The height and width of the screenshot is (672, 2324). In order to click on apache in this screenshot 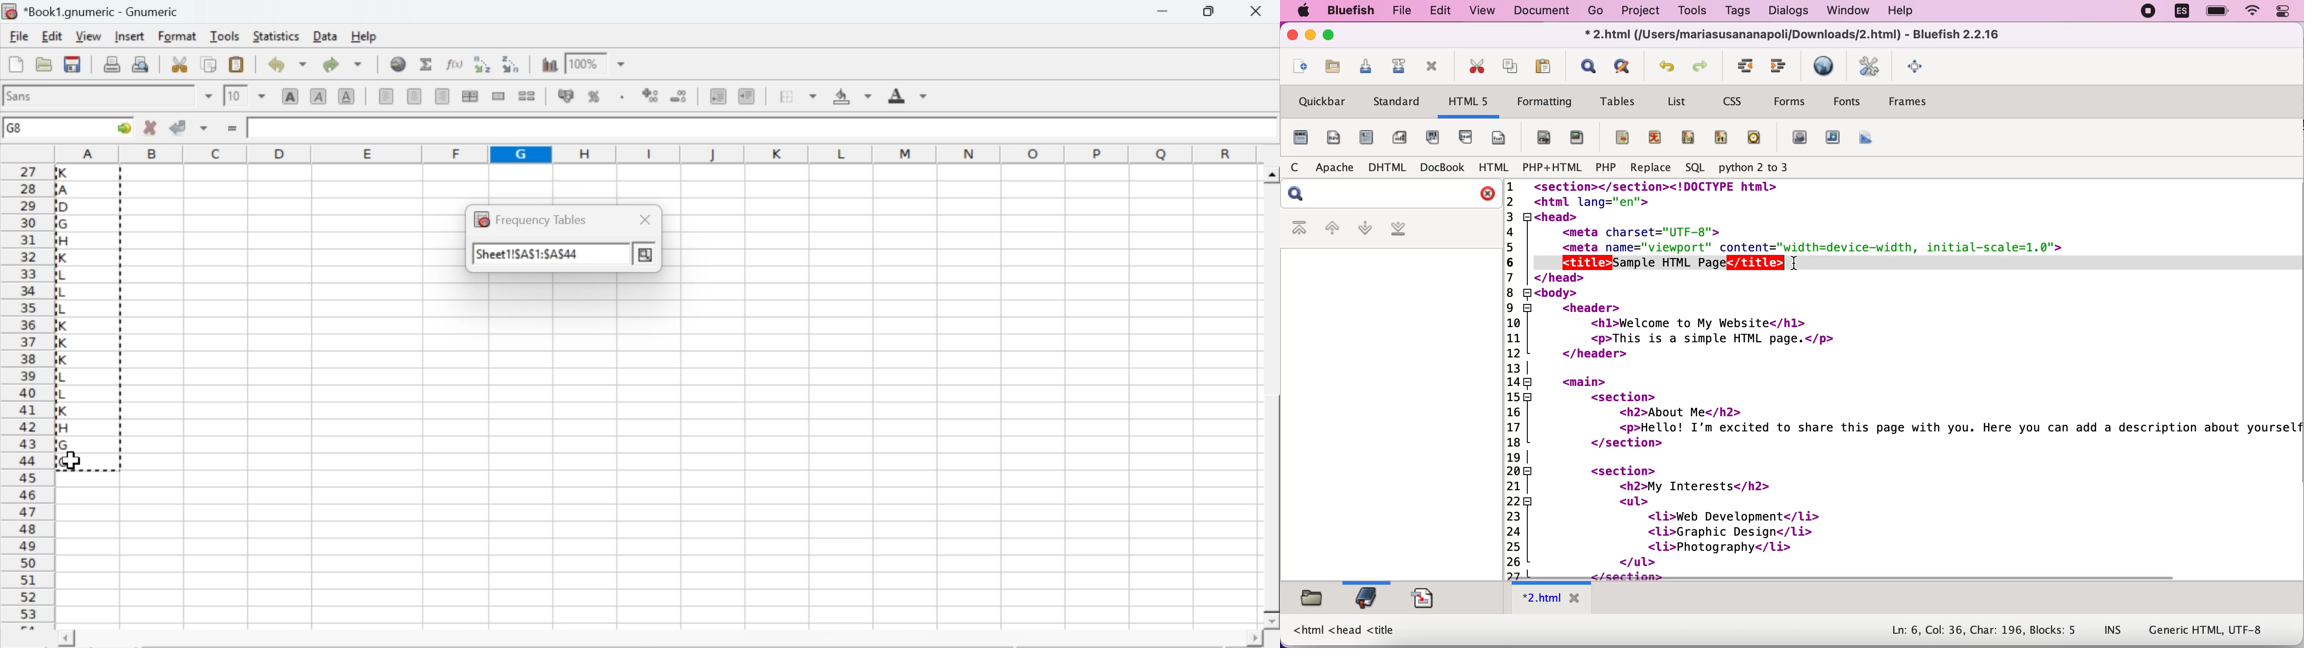, I will do `click(1337, 166)`.